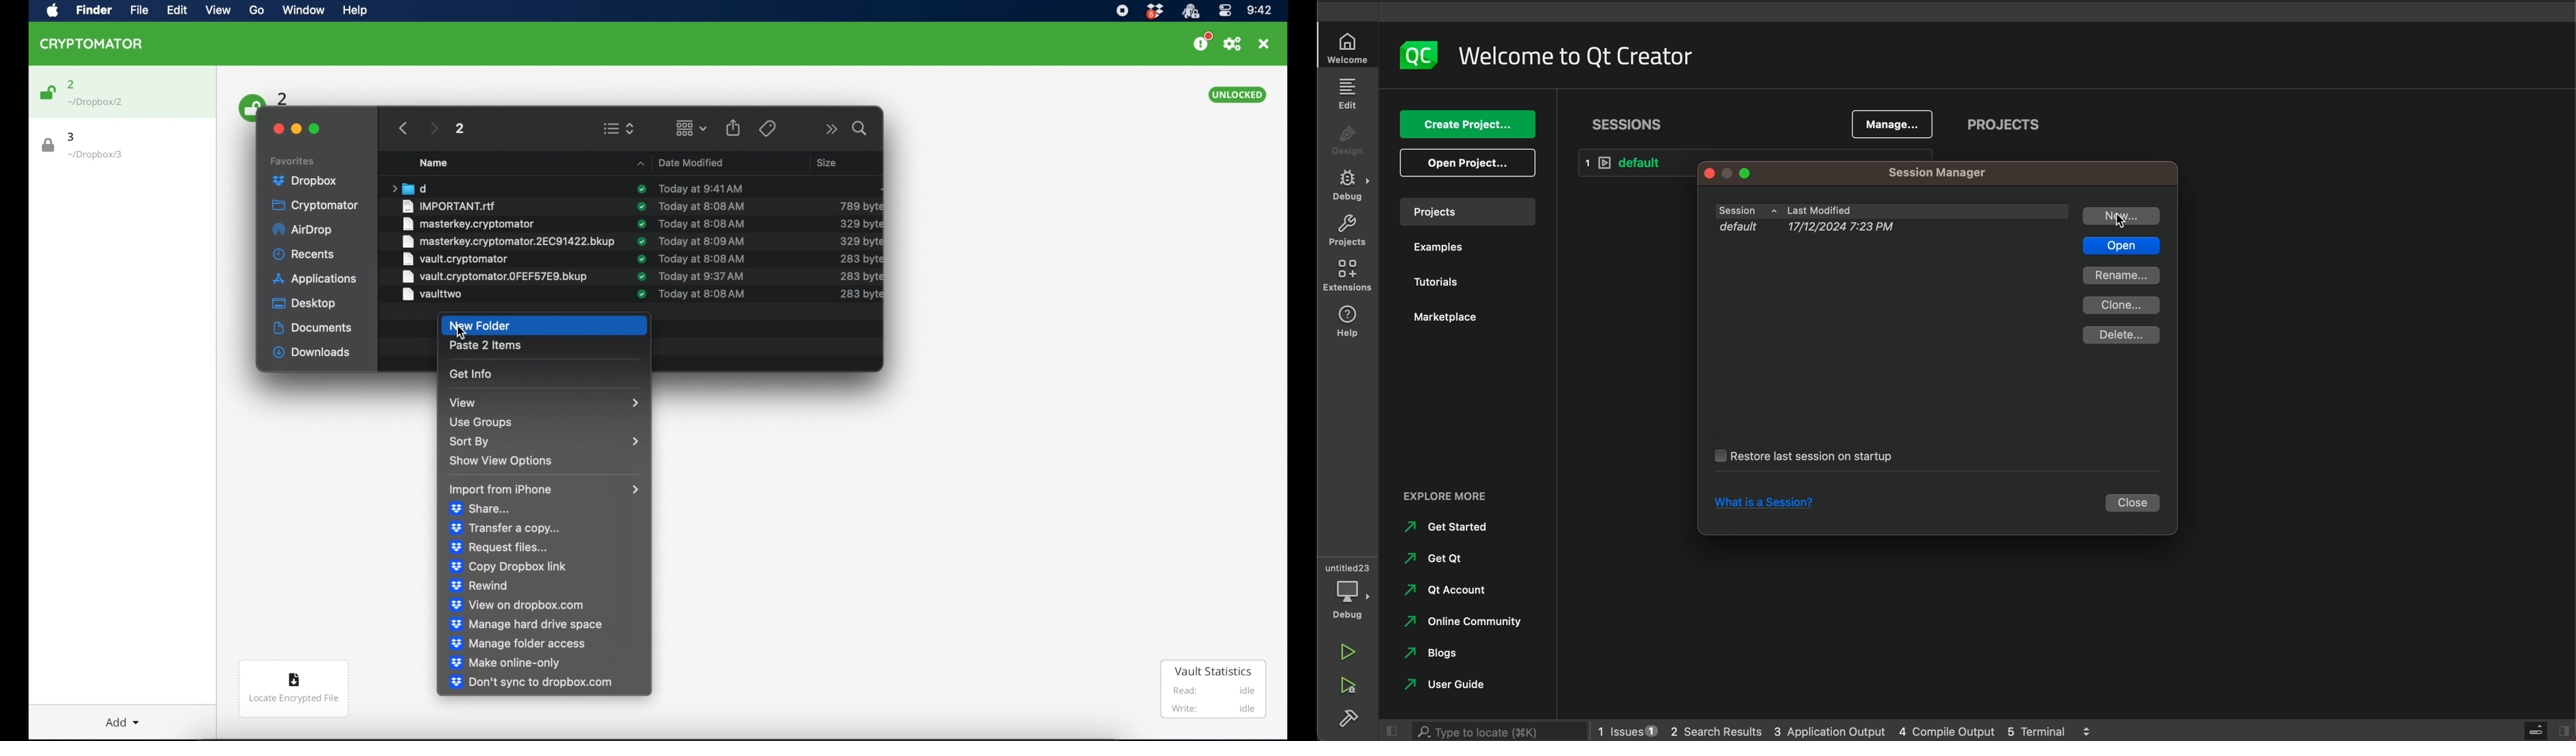 This screenshot has height=756, width=2576. Describe the element at coordinates (1813, 456) in the screenshot. I see `restore last session on startup` at that location.